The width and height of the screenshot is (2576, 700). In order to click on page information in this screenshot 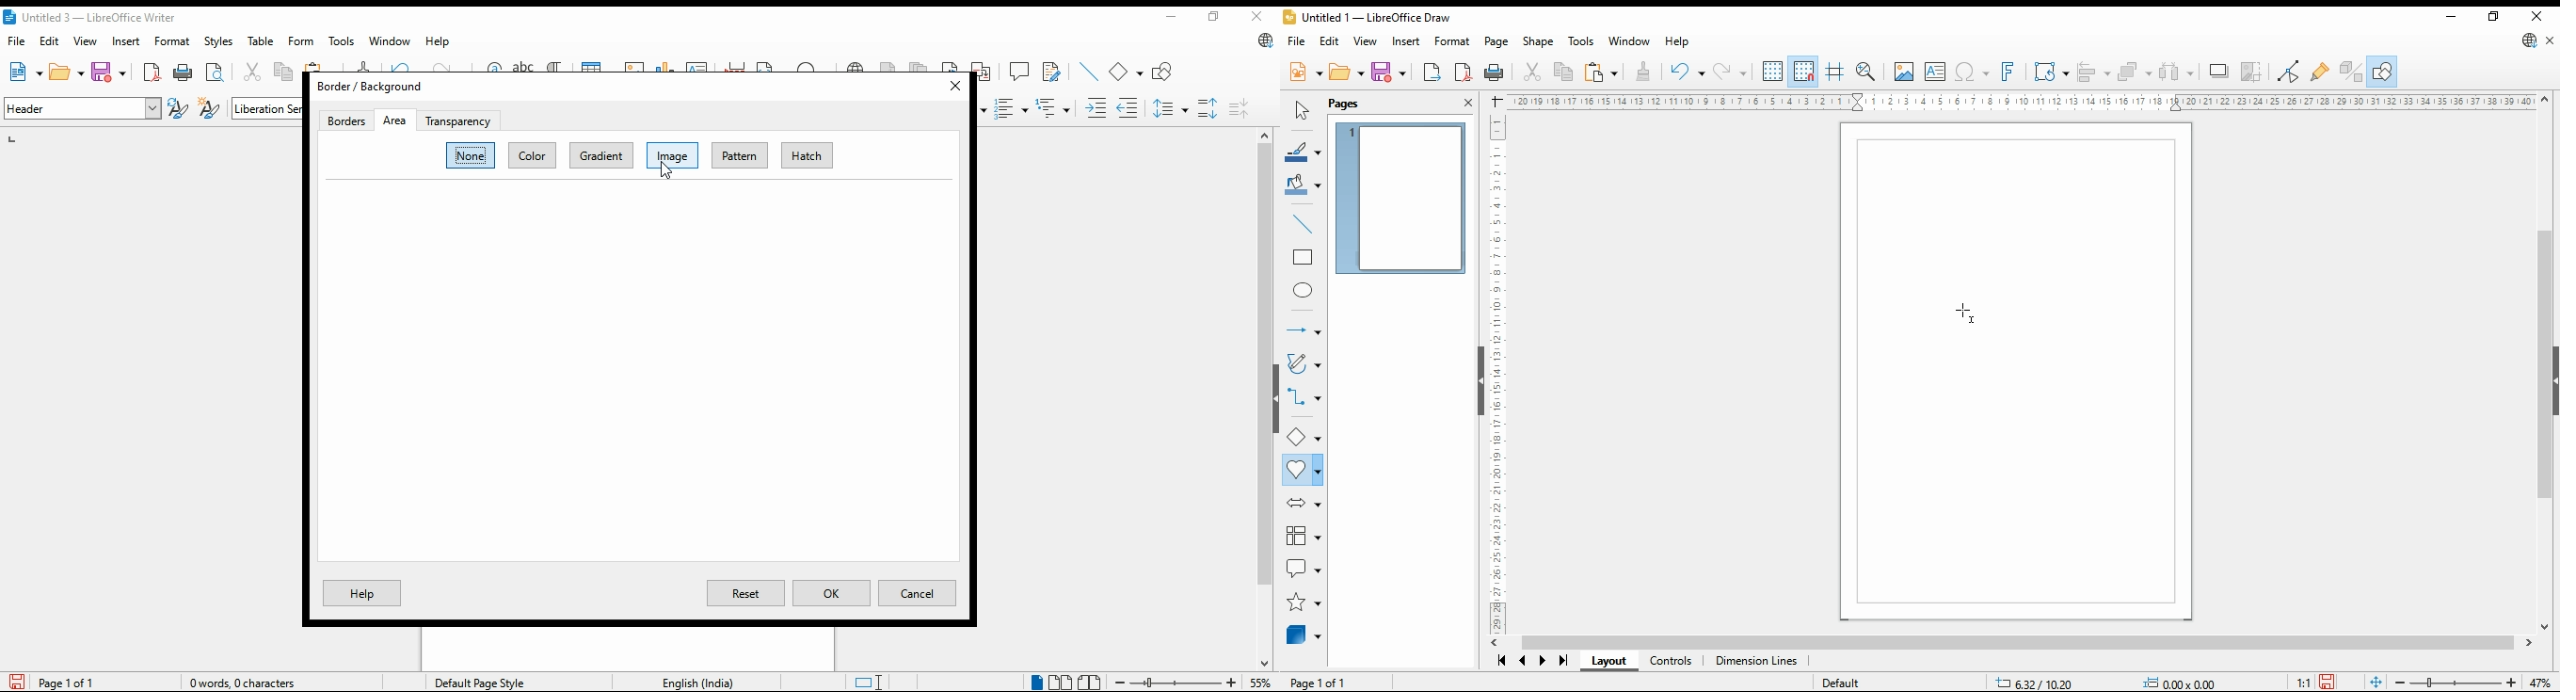, I will do `click(62, 682)`.